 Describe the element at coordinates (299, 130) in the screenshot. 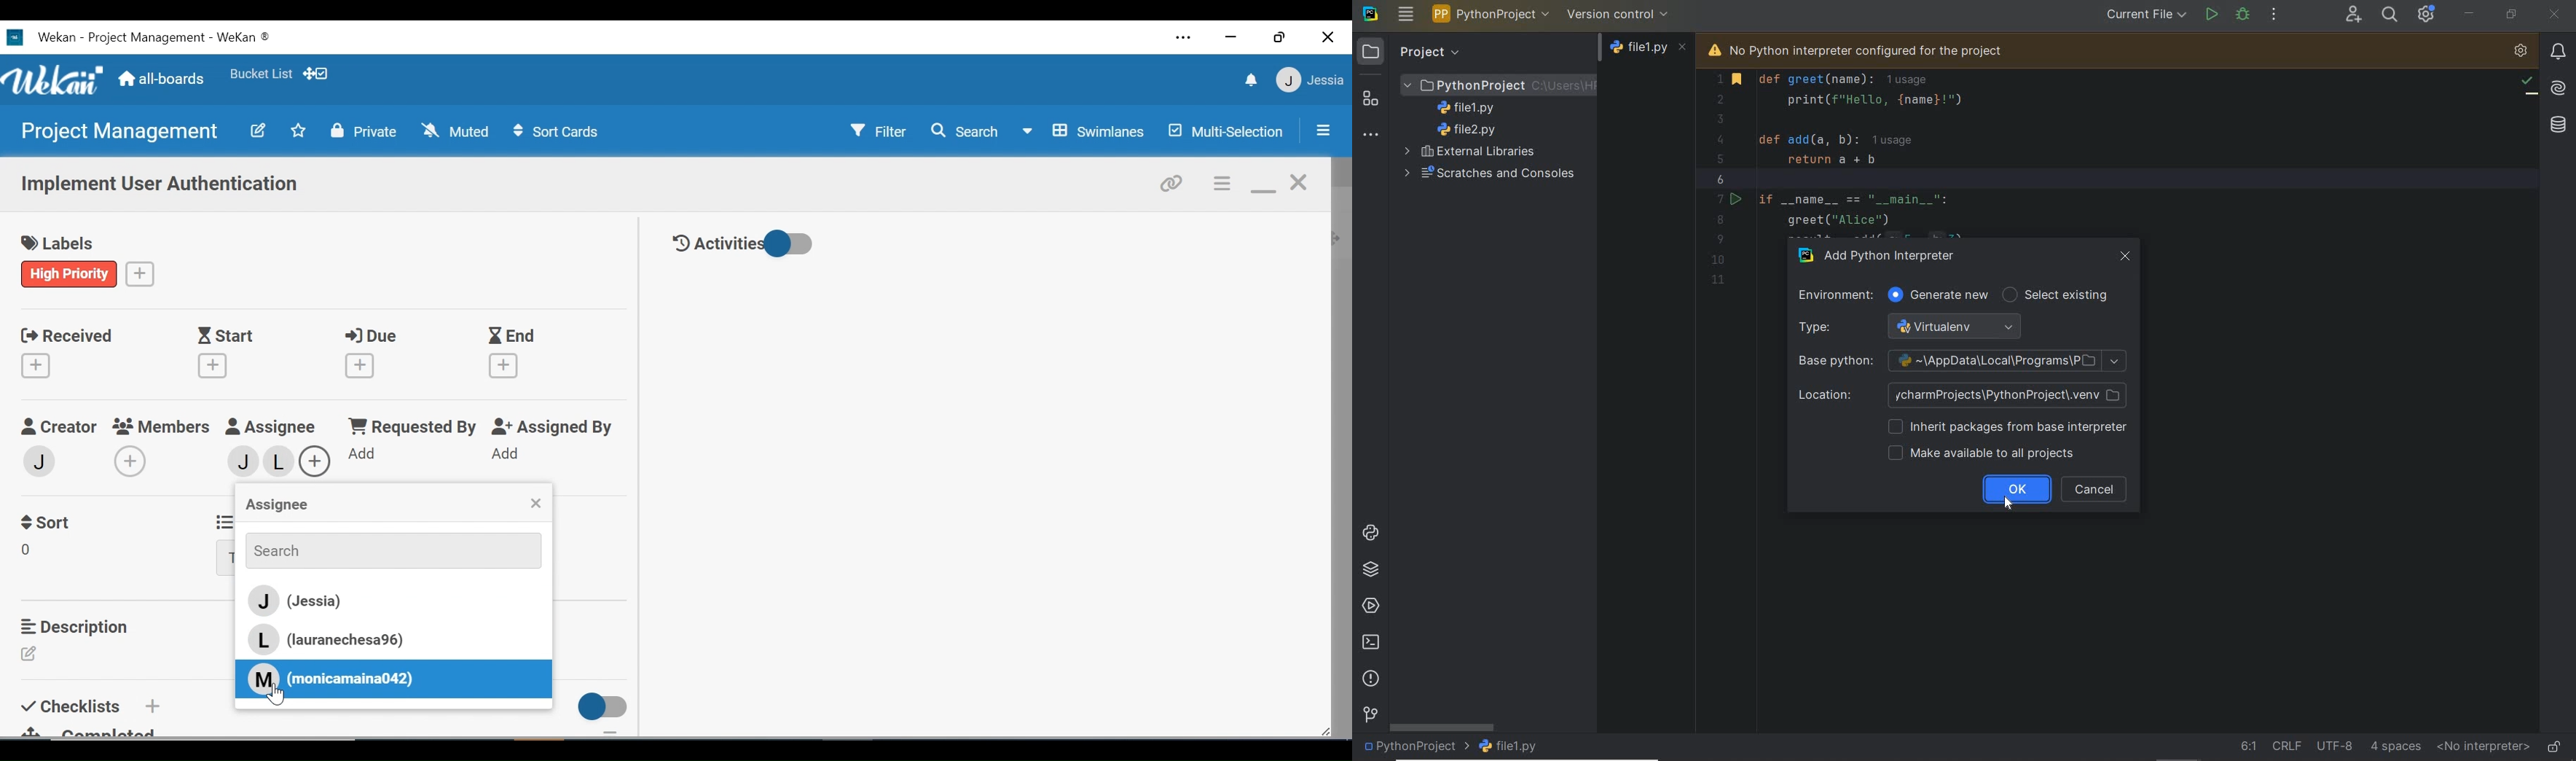

I see `Favorites` at that location.